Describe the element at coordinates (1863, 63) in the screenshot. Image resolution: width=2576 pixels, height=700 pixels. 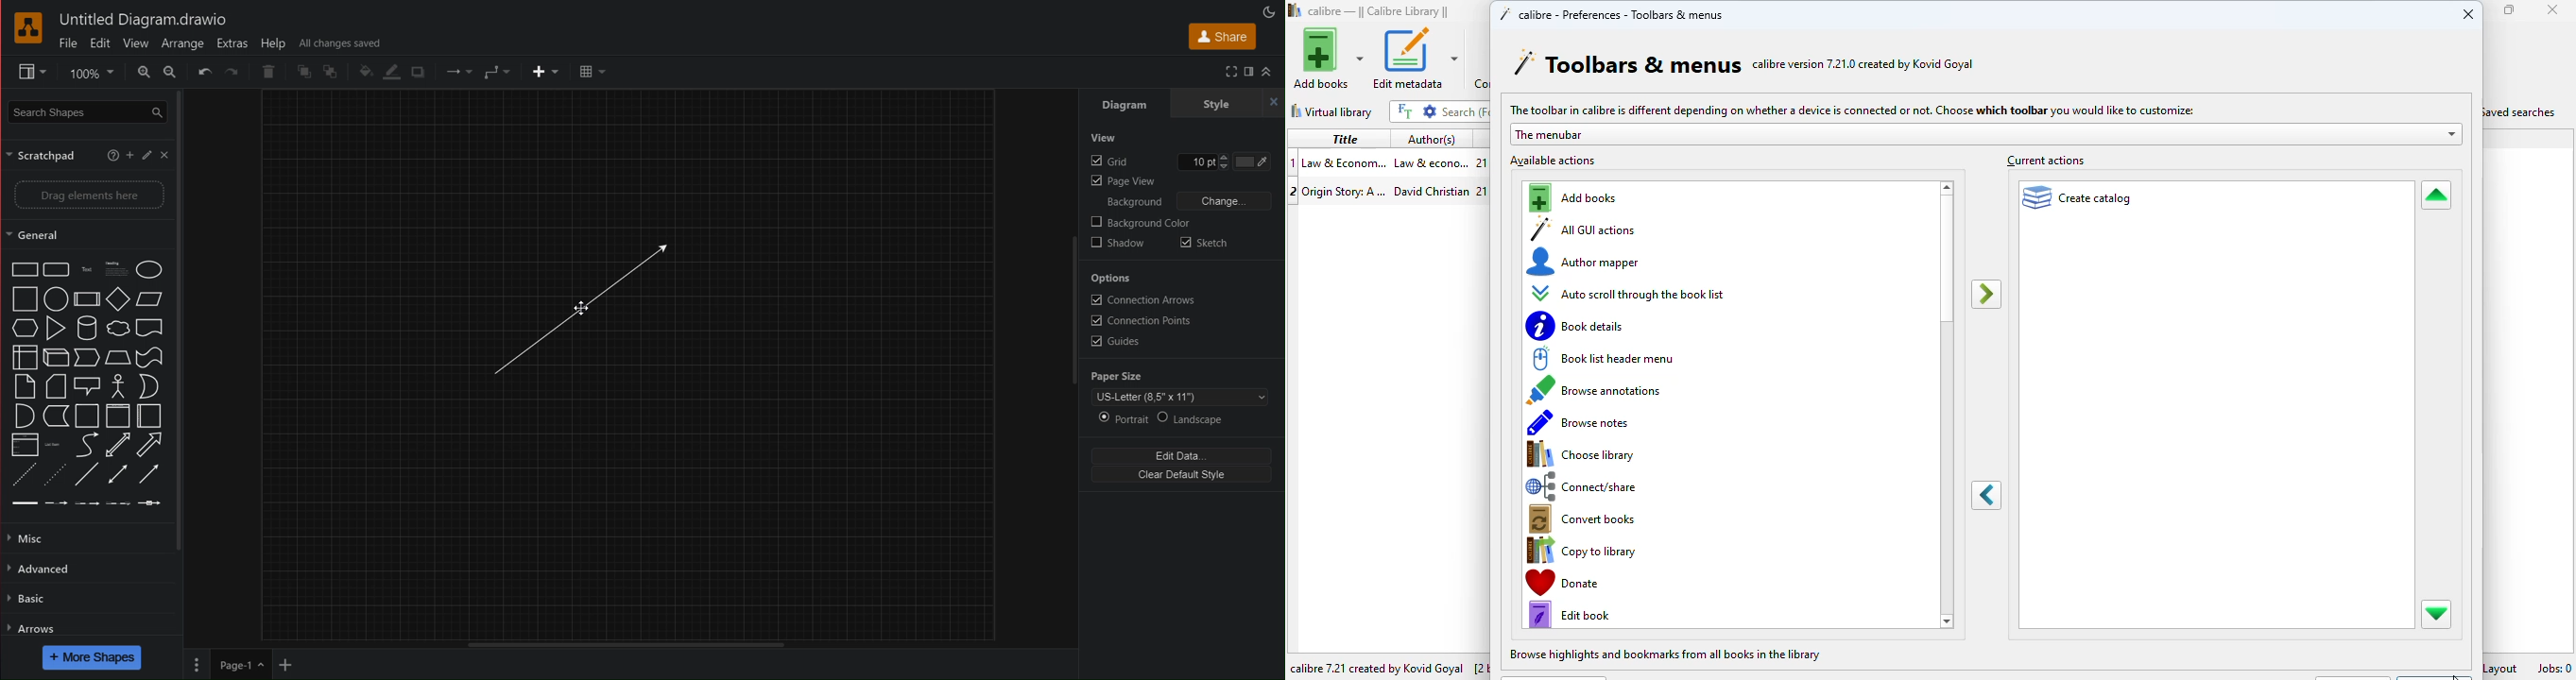
I see `calibre version 7.21.0 created by Kovid Goyal` at that location.